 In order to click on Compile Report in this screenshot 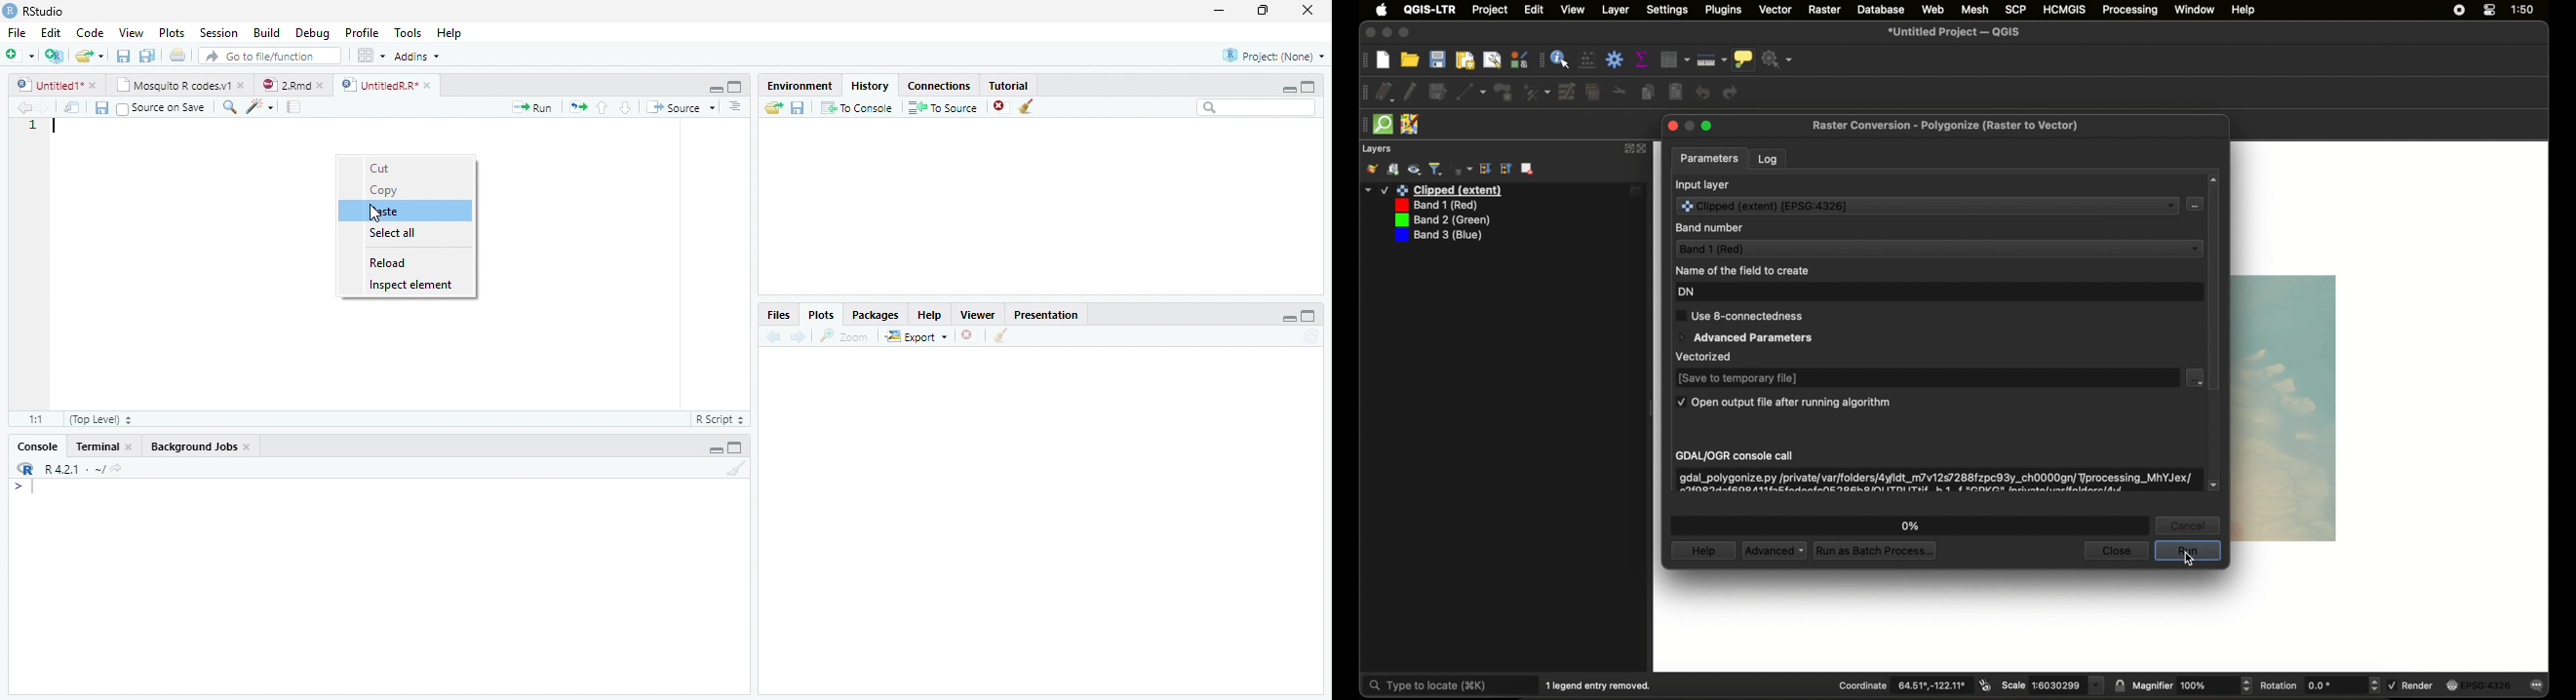, I will do `click(295, 106)`.